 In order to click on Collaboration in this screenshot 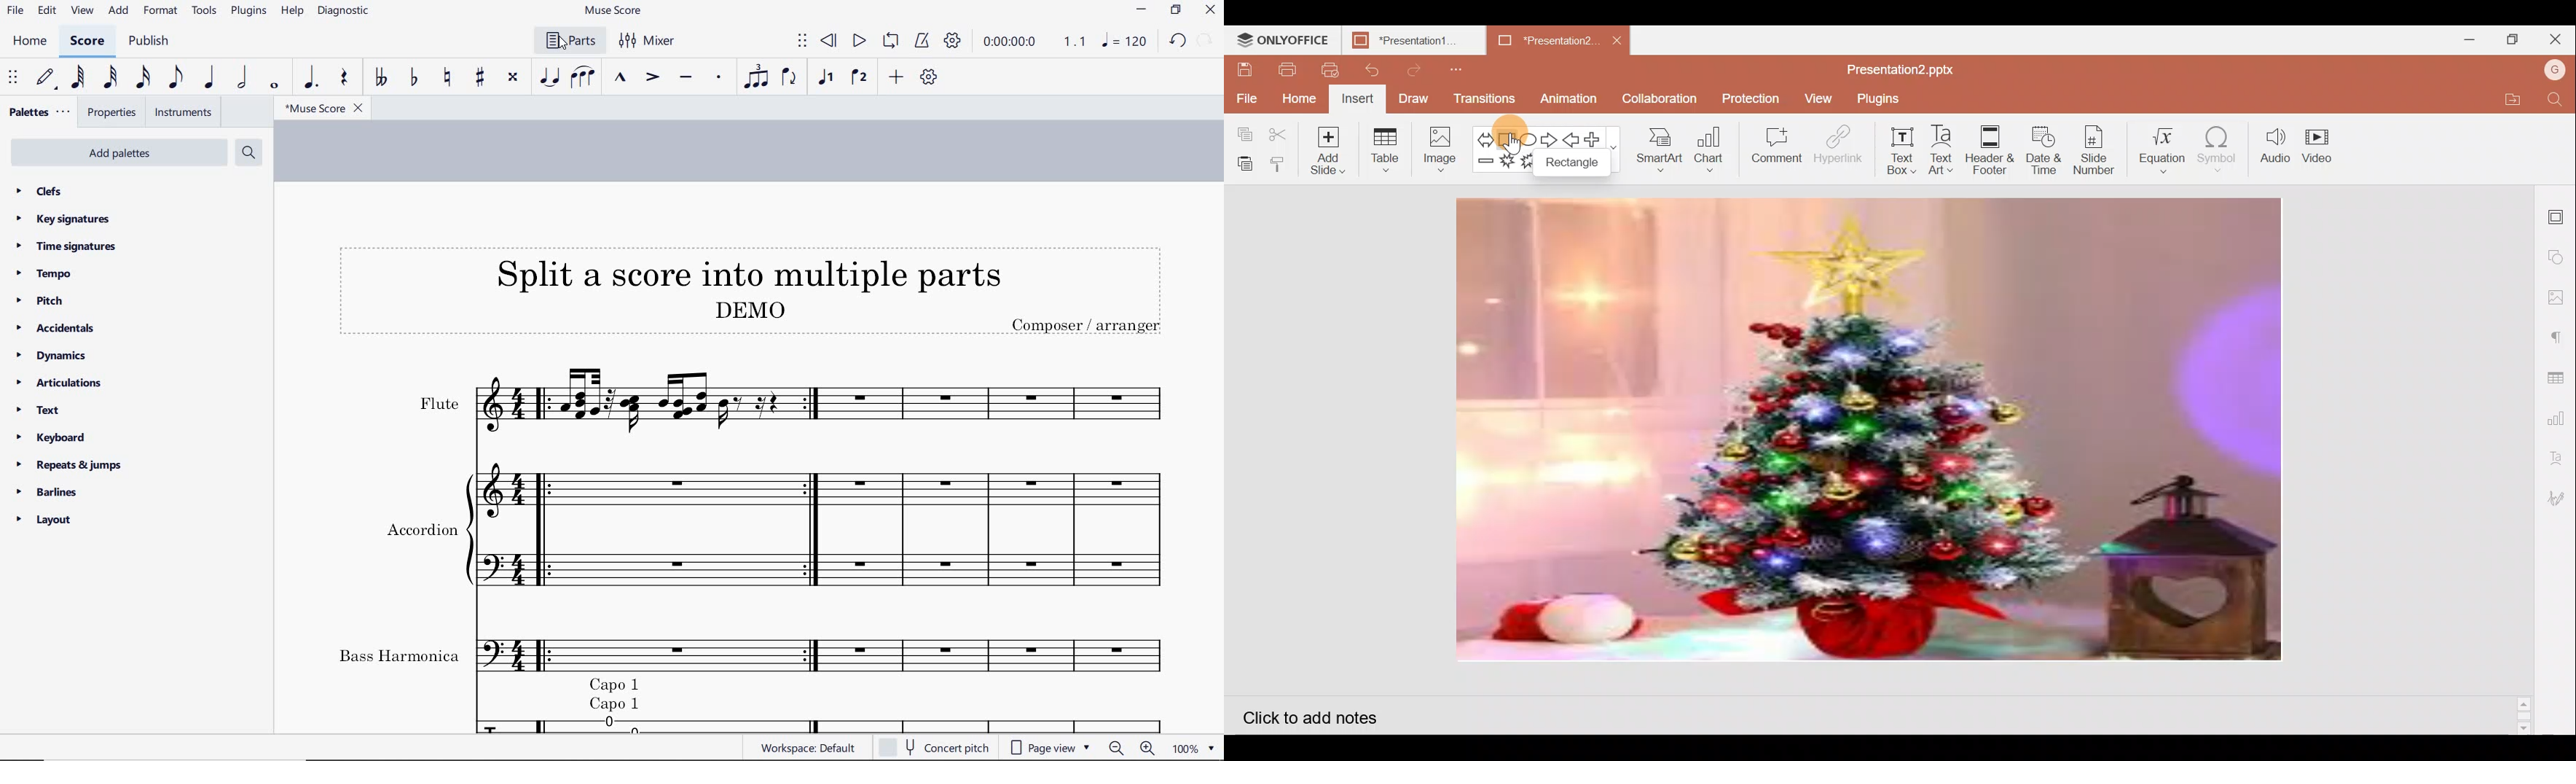, I will do `click(1661, 99)`.